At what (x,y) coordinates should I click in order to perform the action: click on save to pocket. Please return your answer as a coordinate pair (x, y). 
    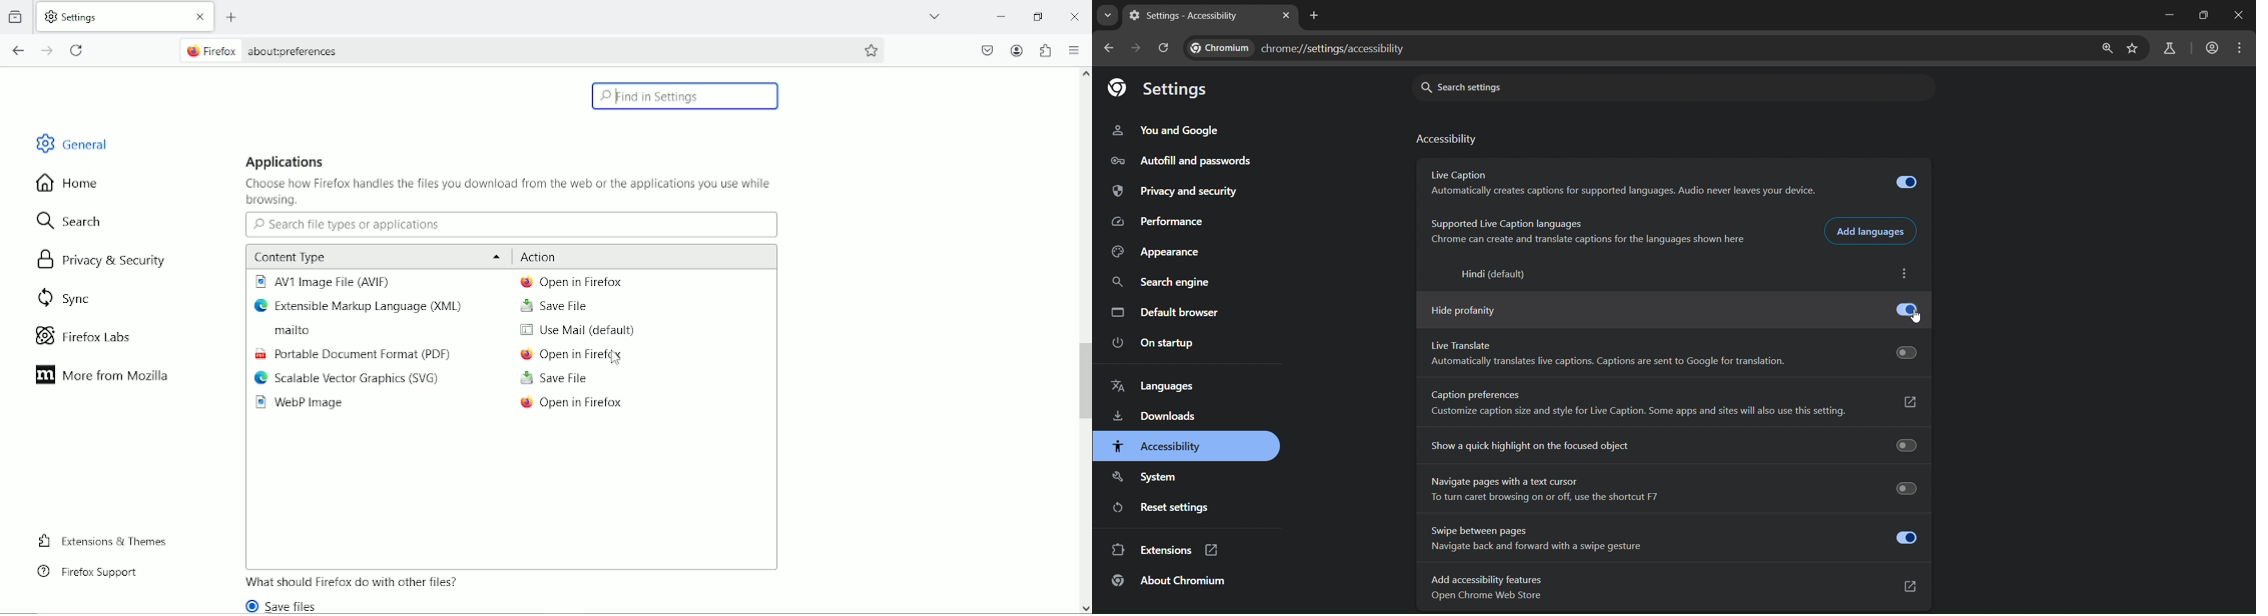
    Looking at the image, I should click on (986, 50).